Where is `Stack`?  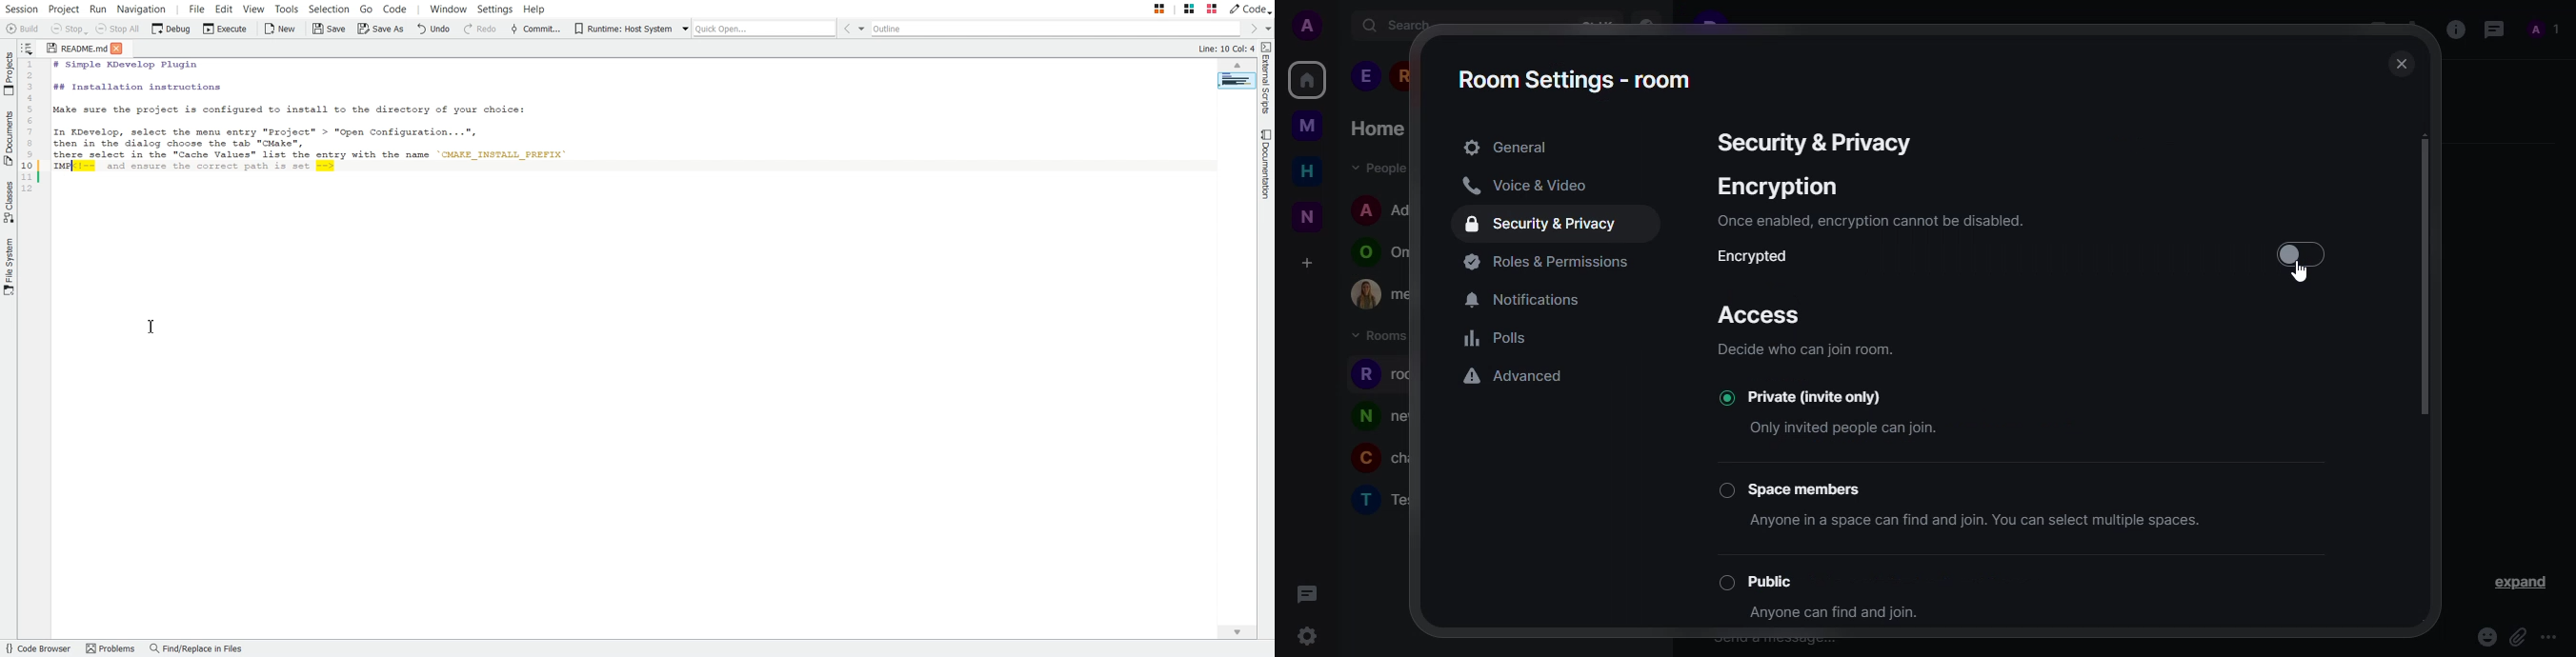
Stack is located at coordinates (1175, 8).